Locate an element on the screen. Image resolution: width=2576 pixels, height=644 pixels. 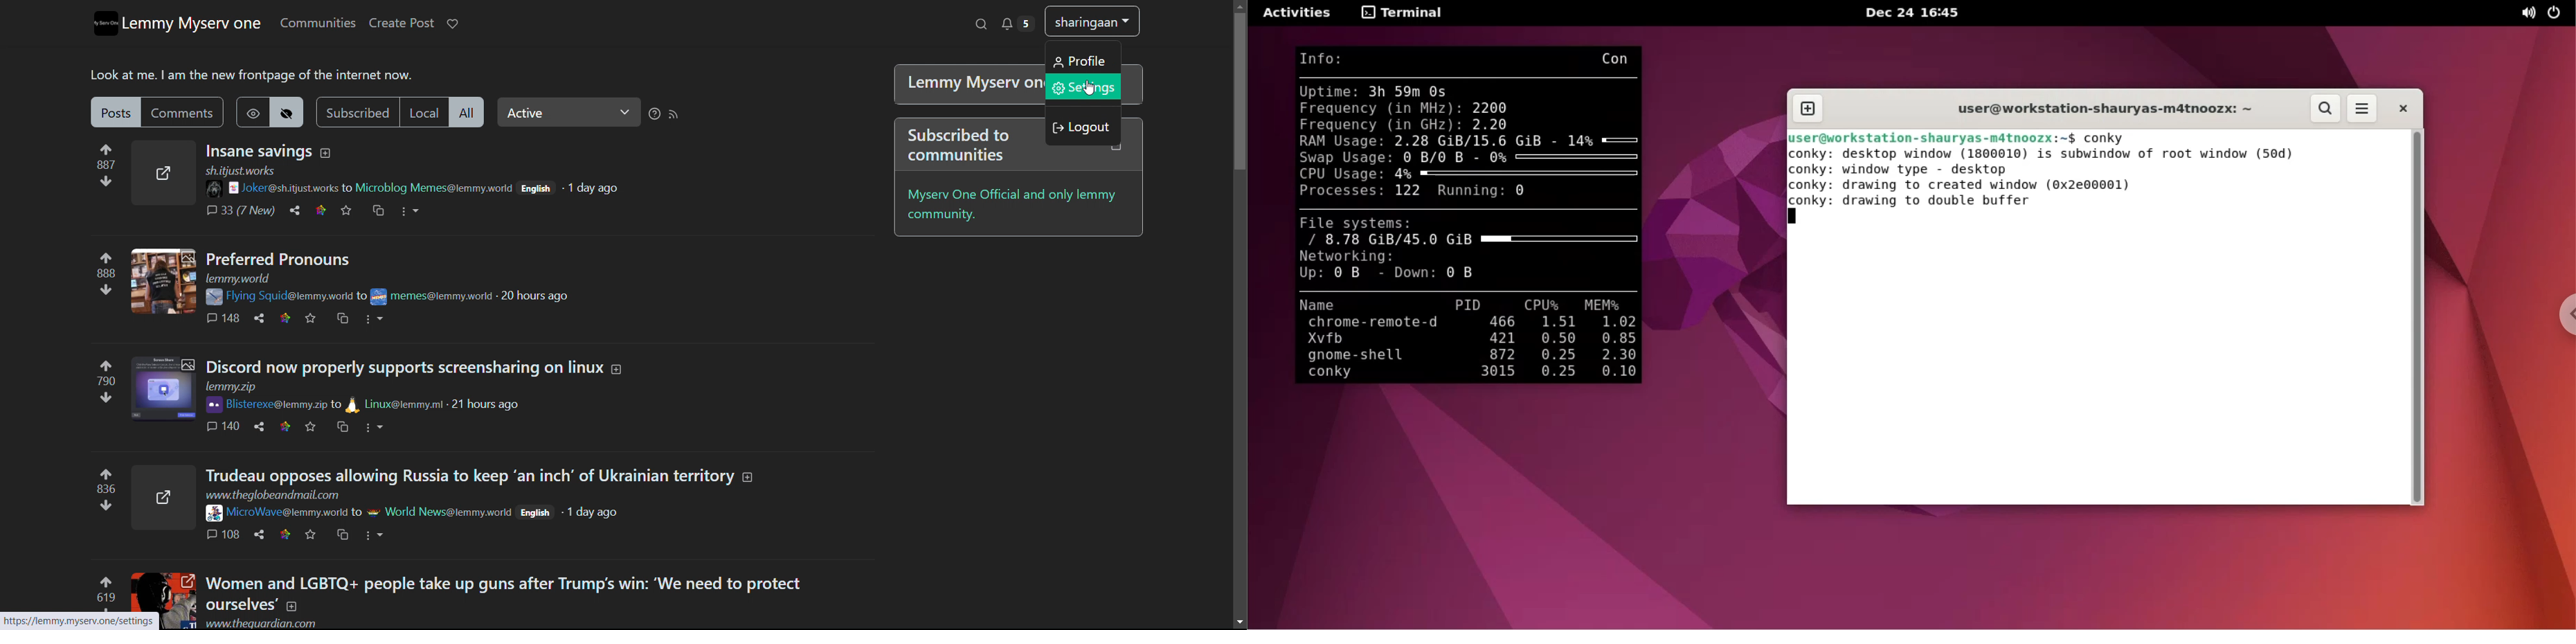
settings is located at coordinates (1084, 86).